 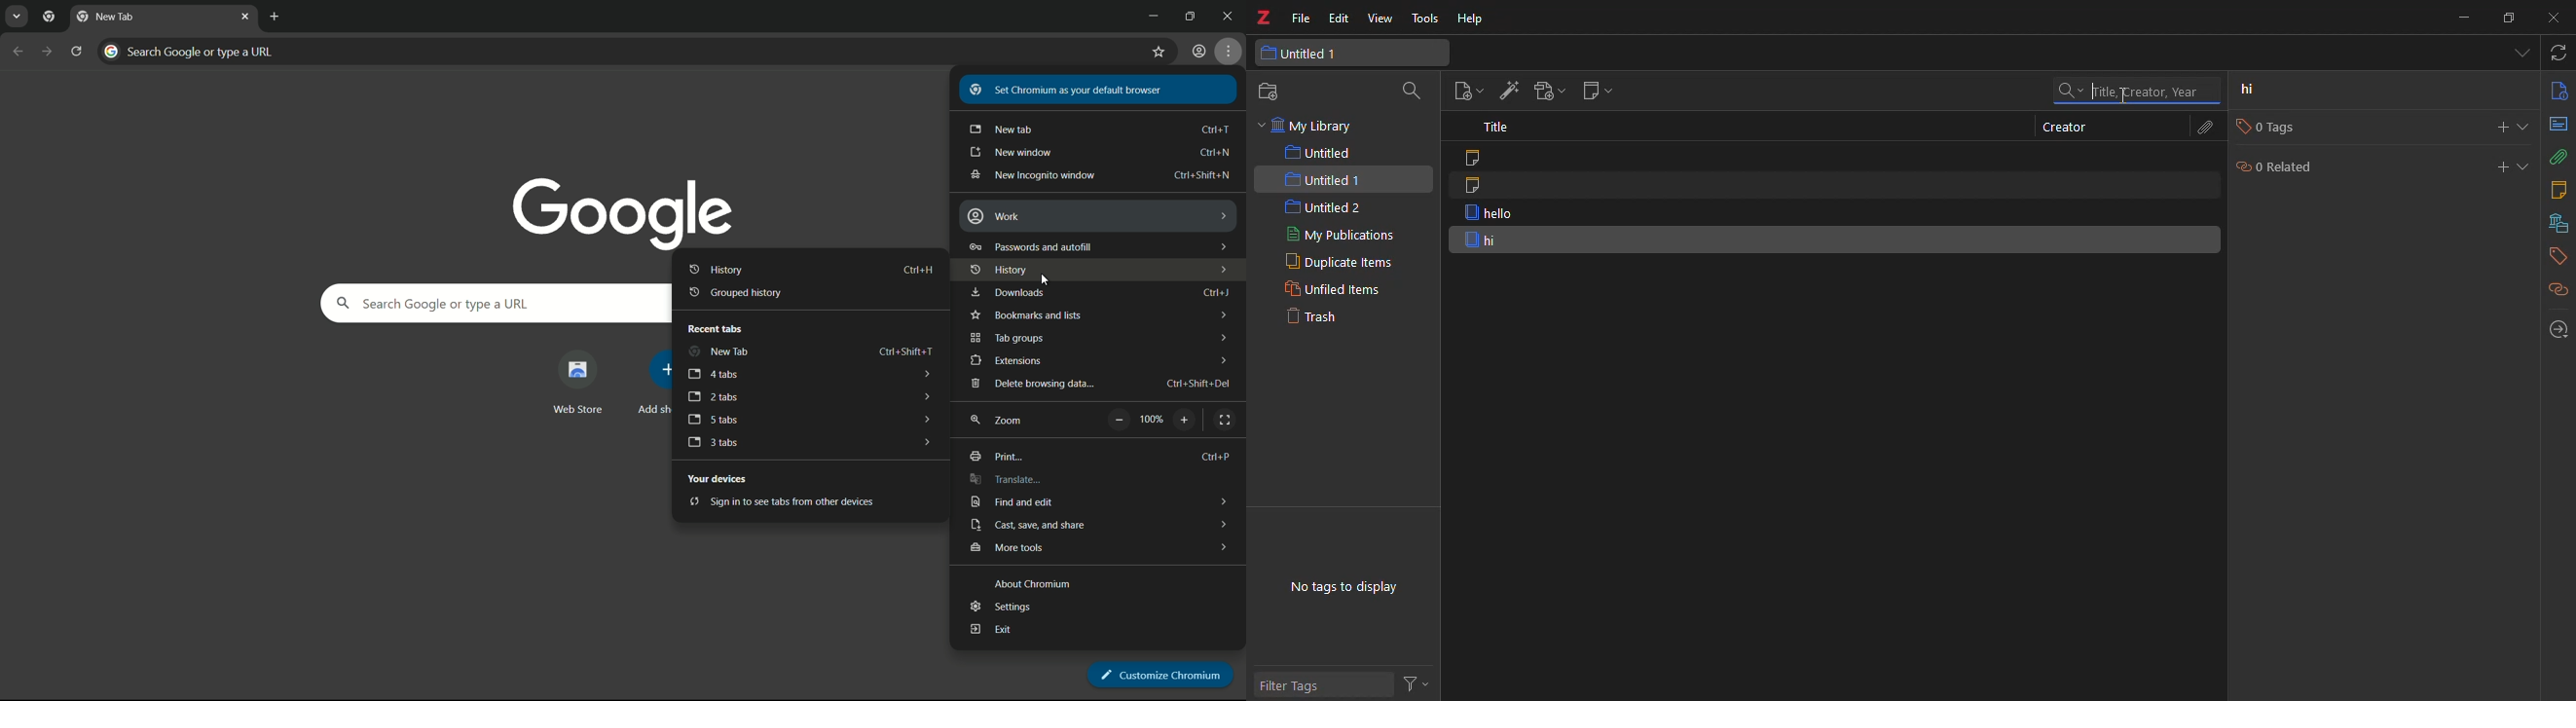 I want to click on note, so click(x=1475, y=158).